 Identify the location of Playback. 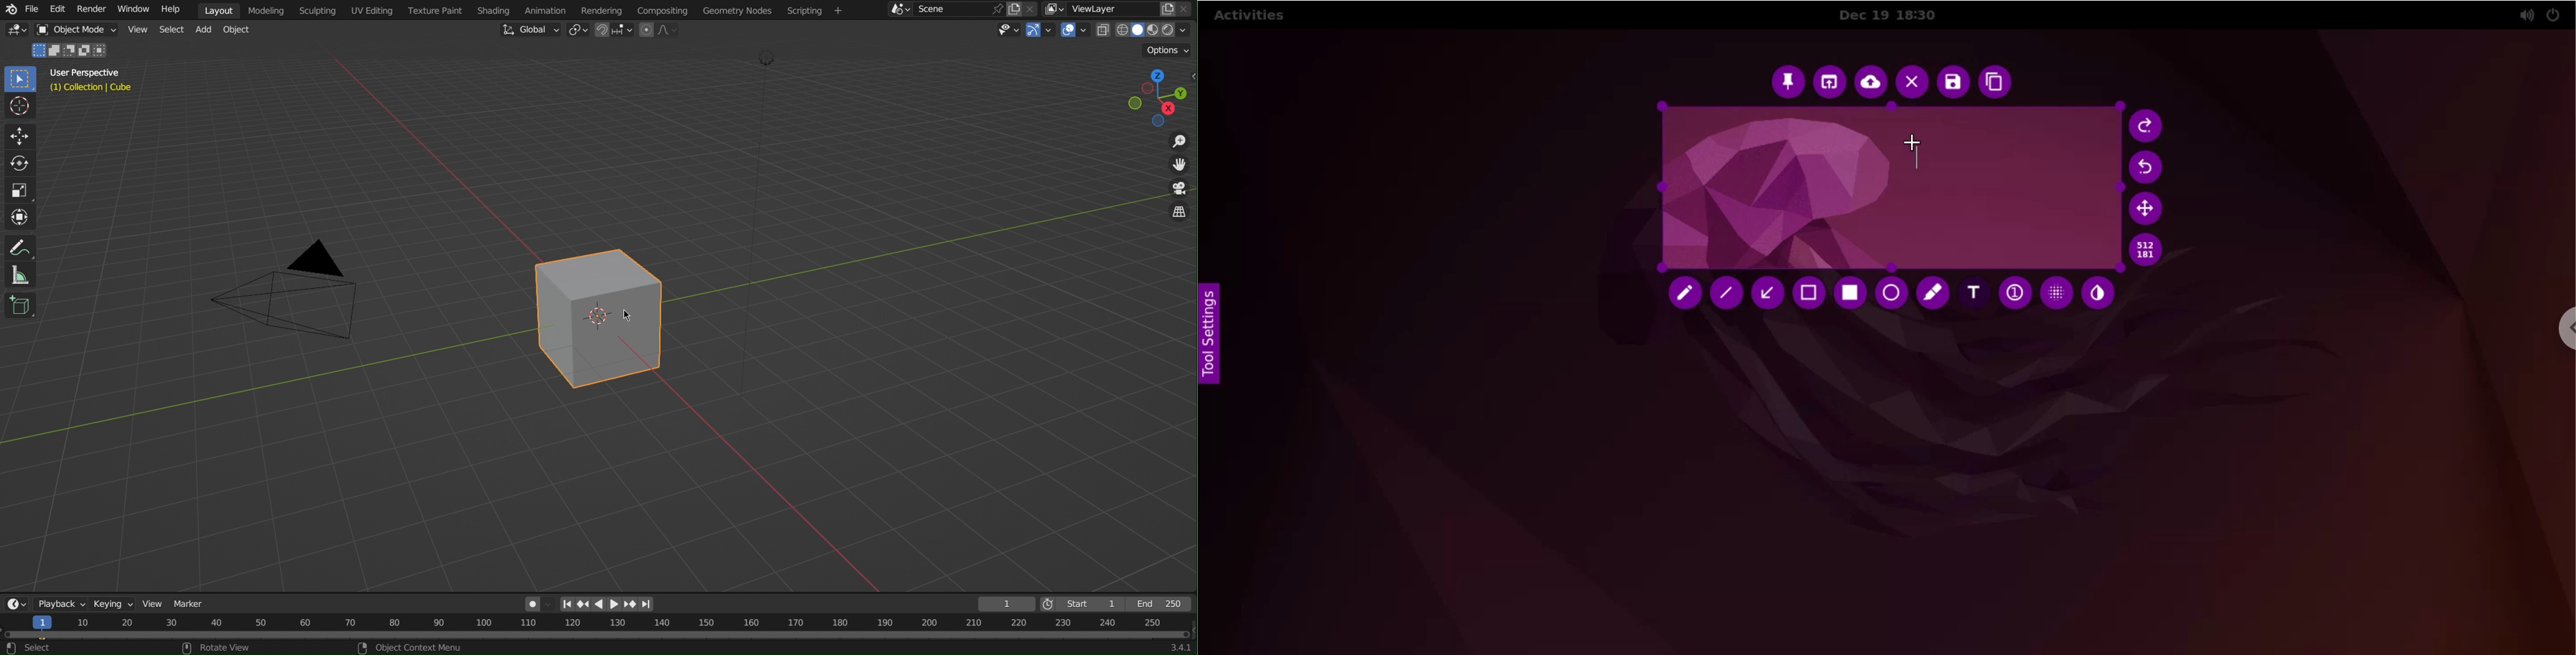
(62, 601).